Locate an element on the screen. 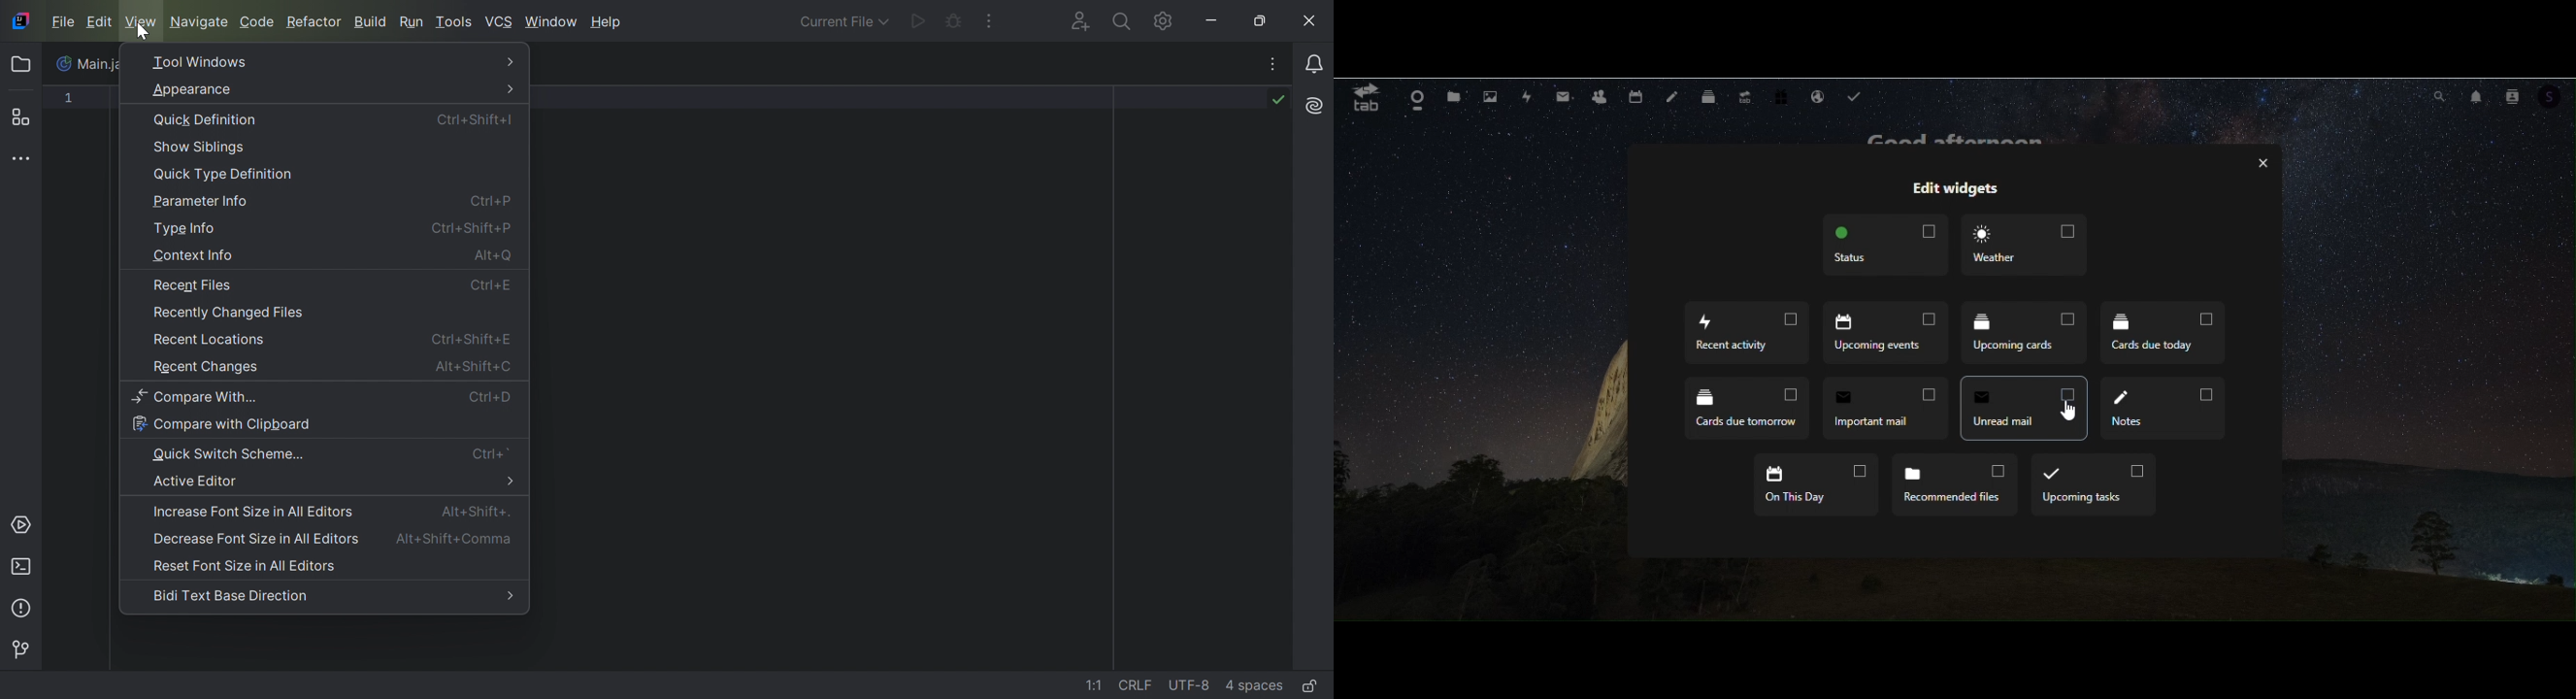  Important mail is located at coordinates (1884, 411).